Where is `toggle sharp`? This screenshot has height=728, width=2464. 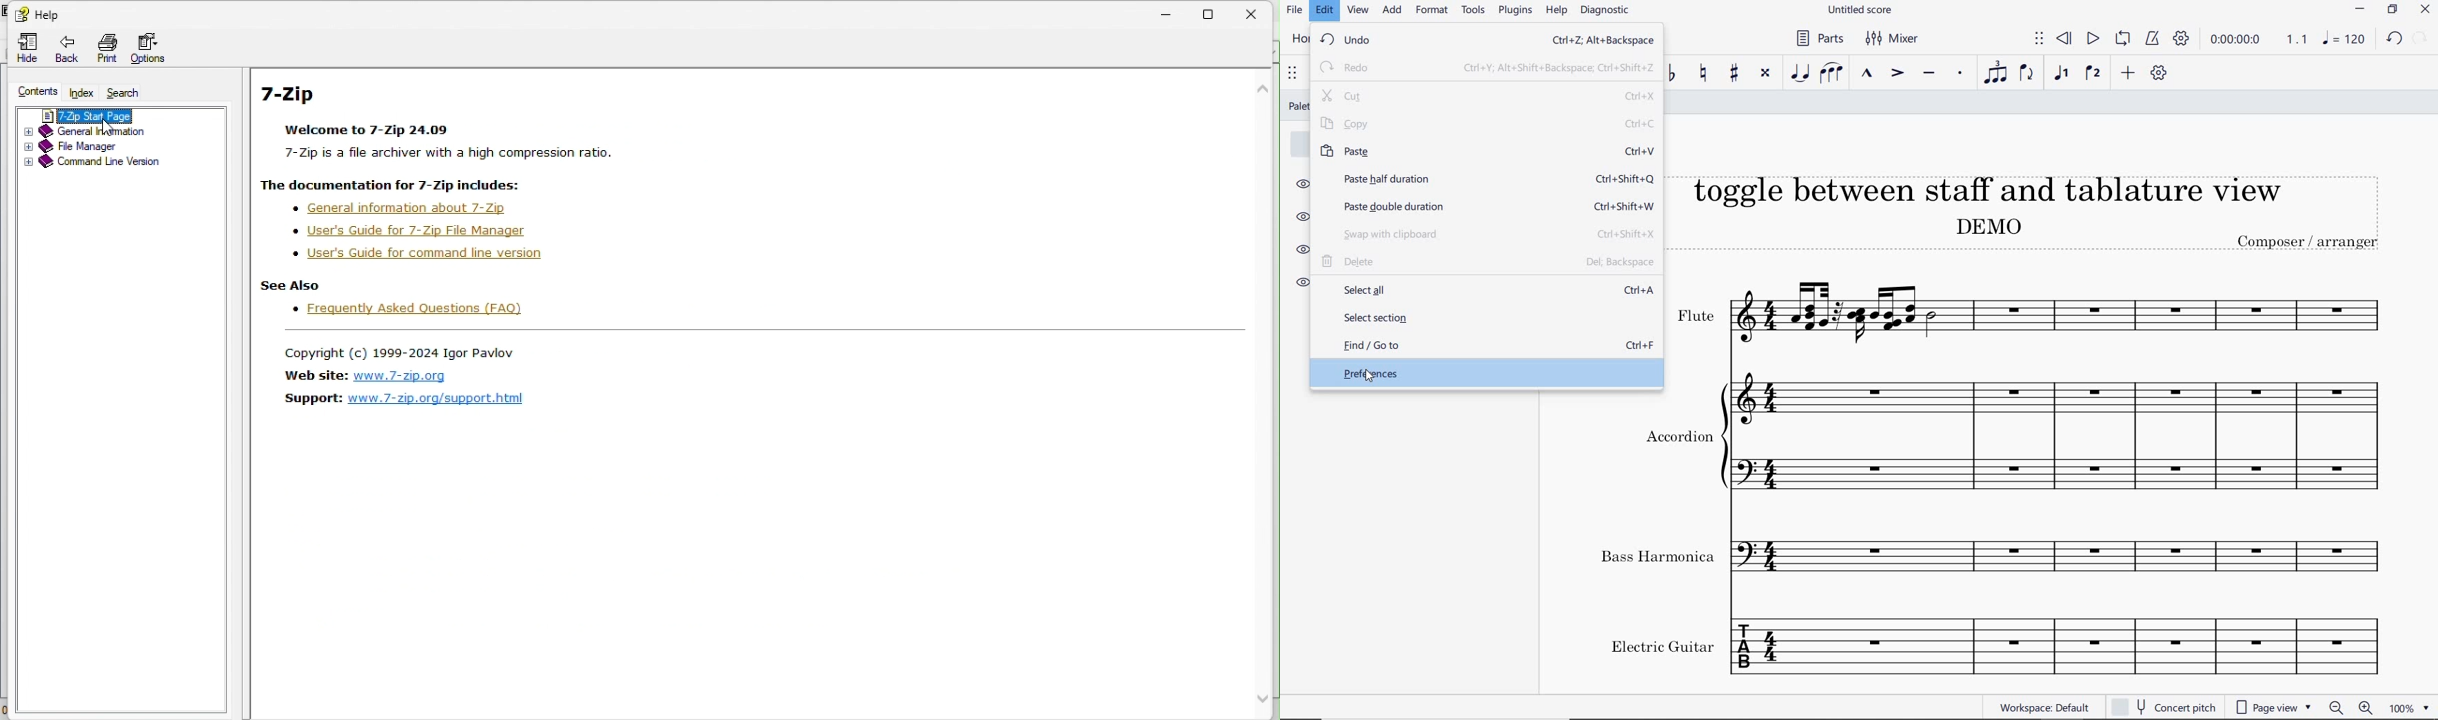
toggle sharp is located at coordinates (1734, 74).